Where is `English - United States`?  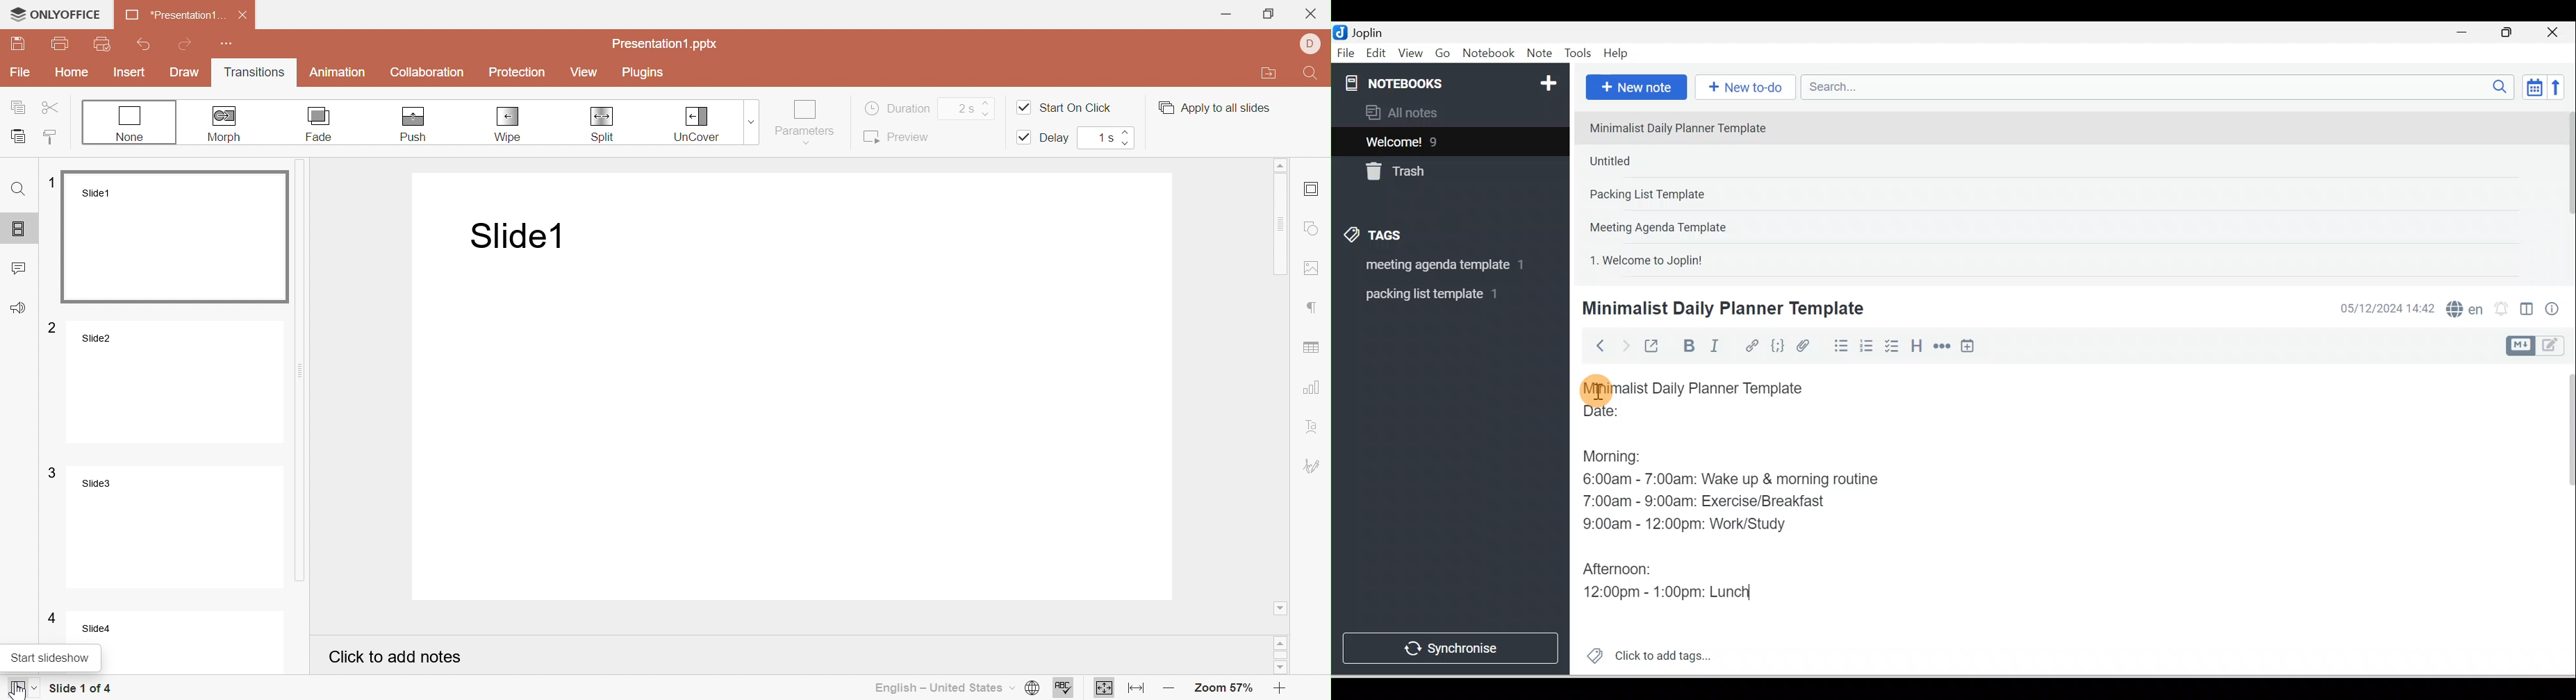
English - United States is located at coordinates (943, 689).